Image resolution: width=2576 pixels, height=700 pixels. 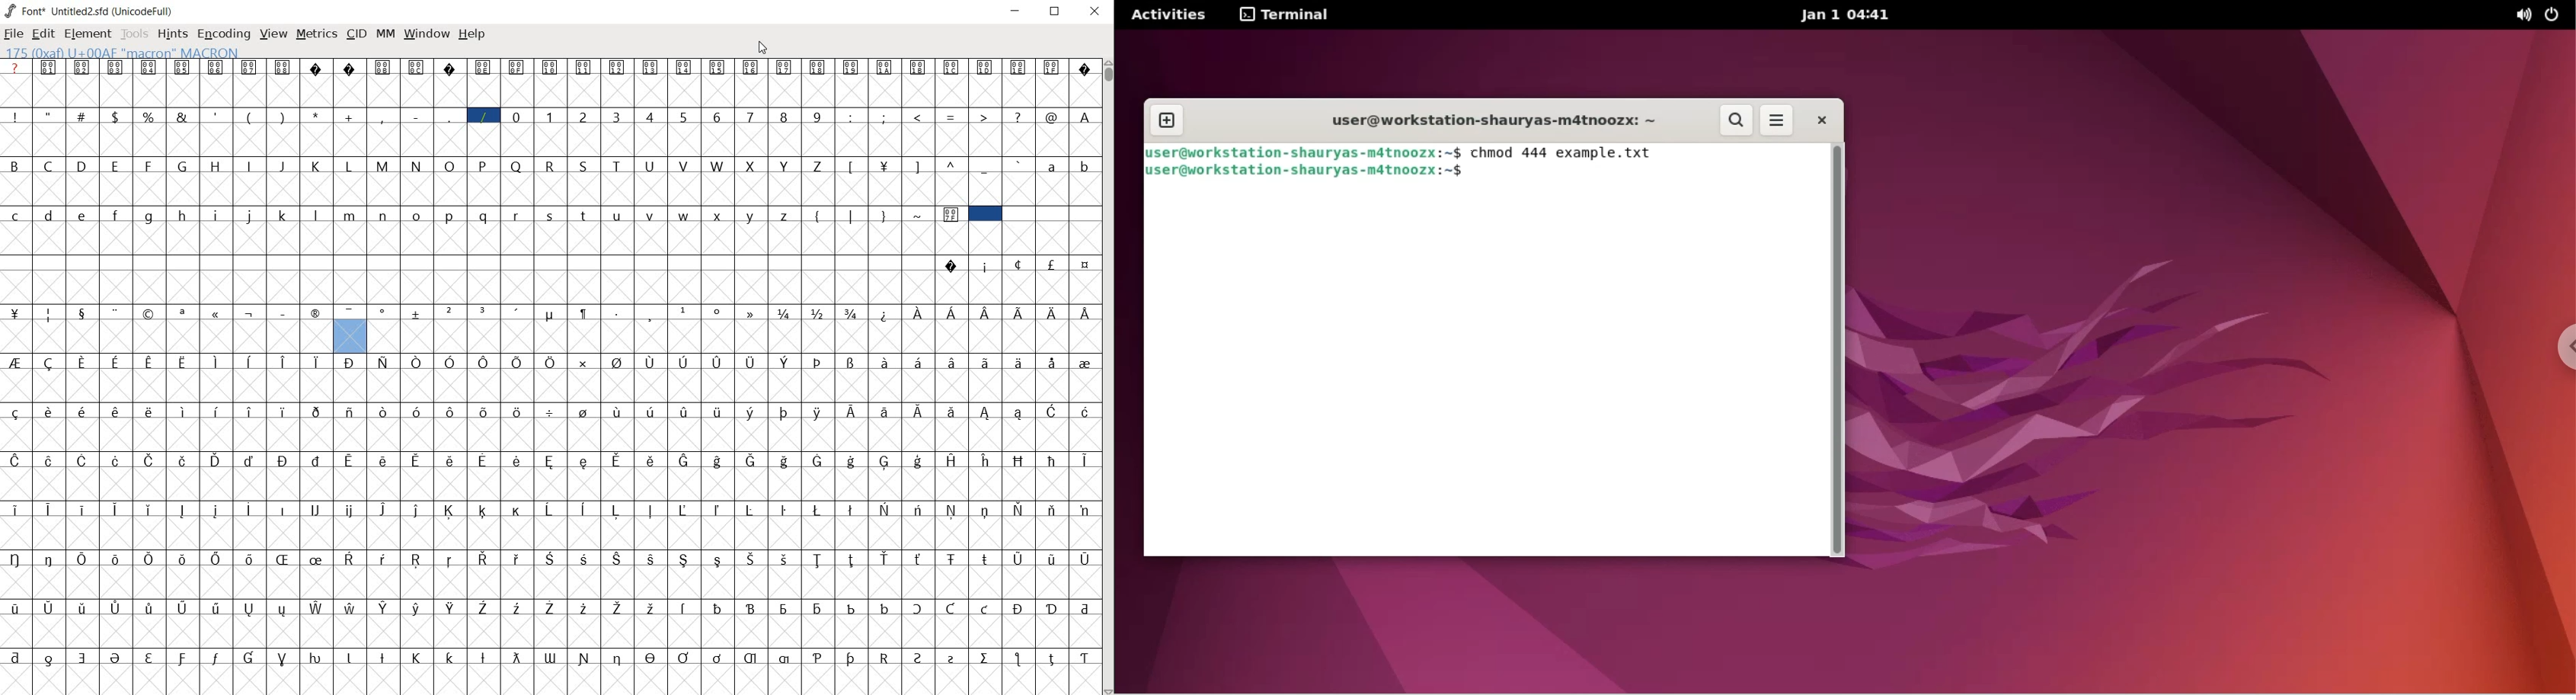 I want to click on hints, so click(x=173, y=35).